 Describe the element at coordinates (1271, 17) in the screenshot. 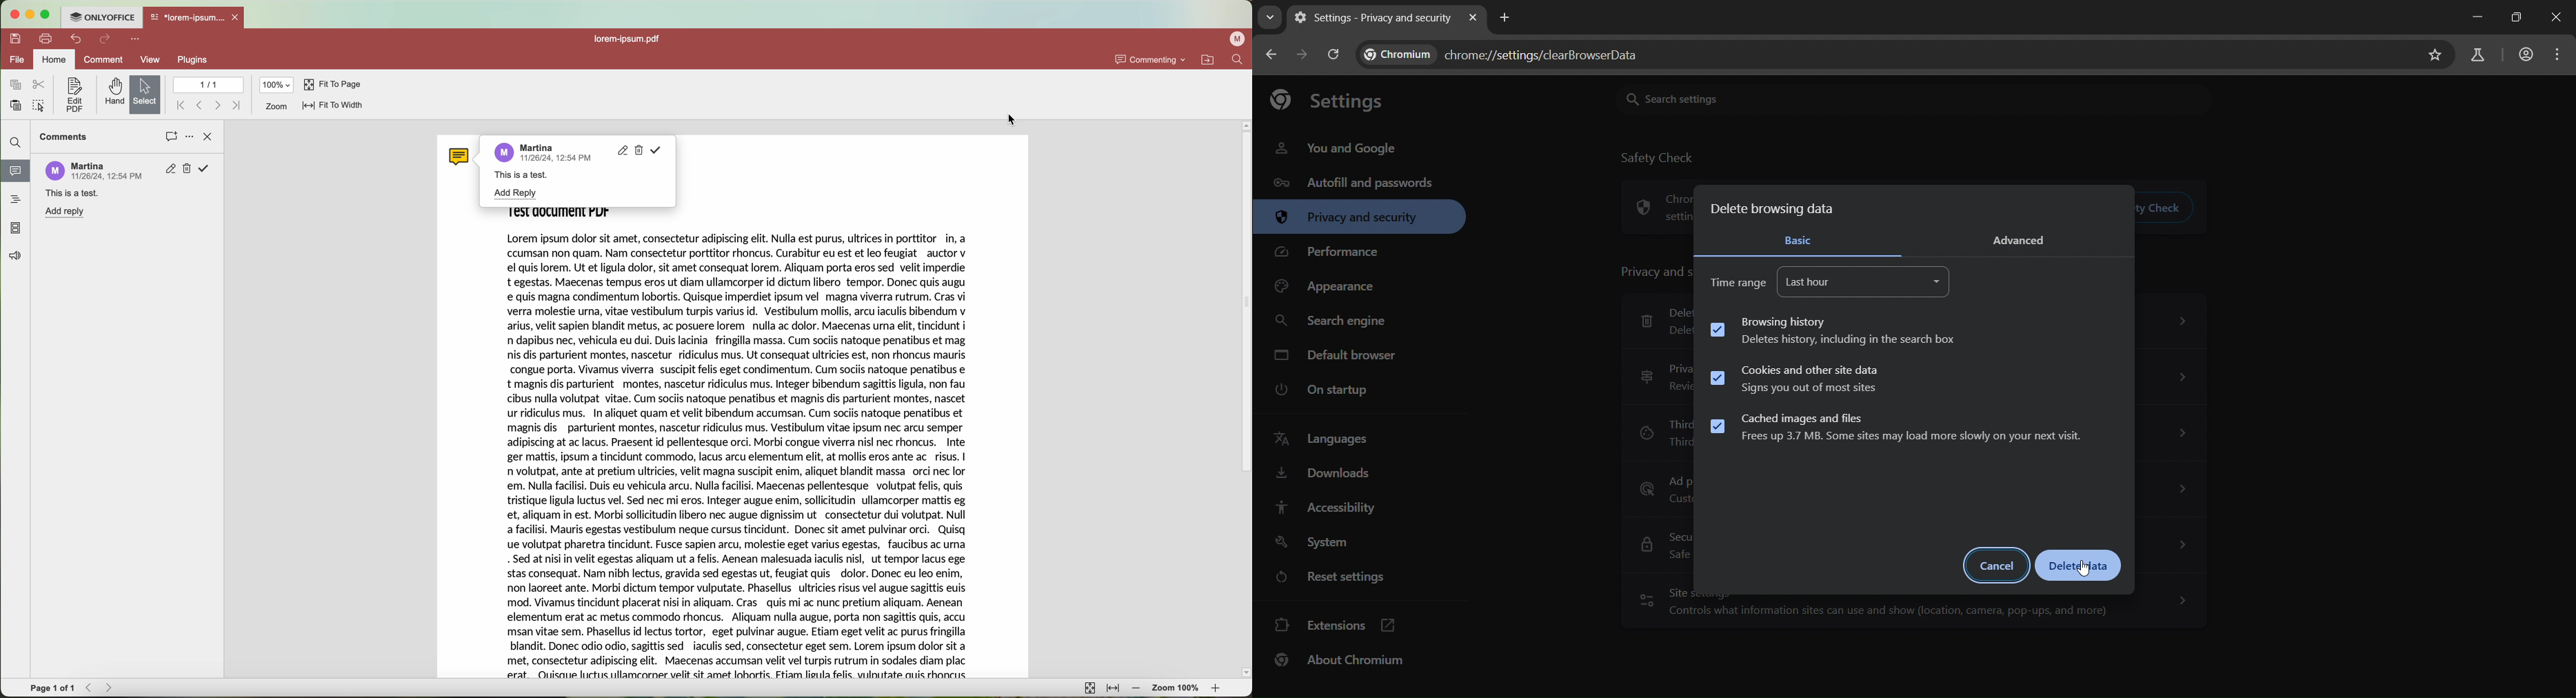

I see `search tabs` at that location.